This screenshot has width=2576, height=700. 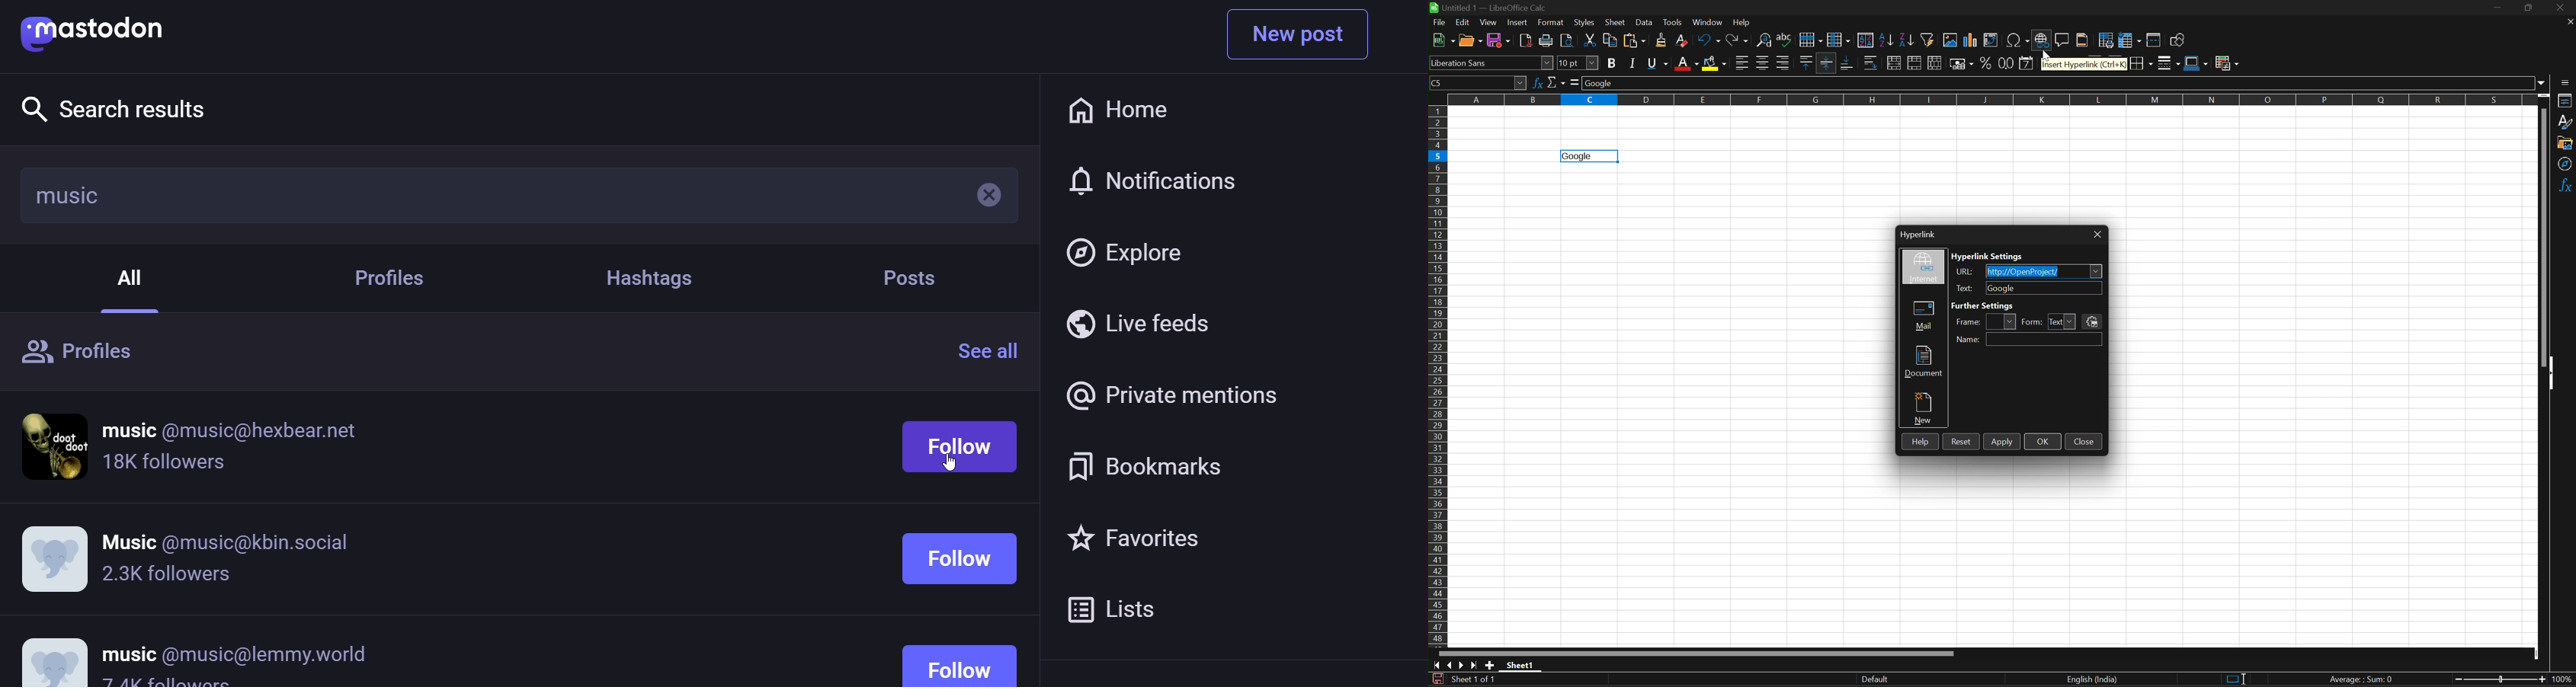 I want to click on Find and replace, so click(x=1765, y=39).